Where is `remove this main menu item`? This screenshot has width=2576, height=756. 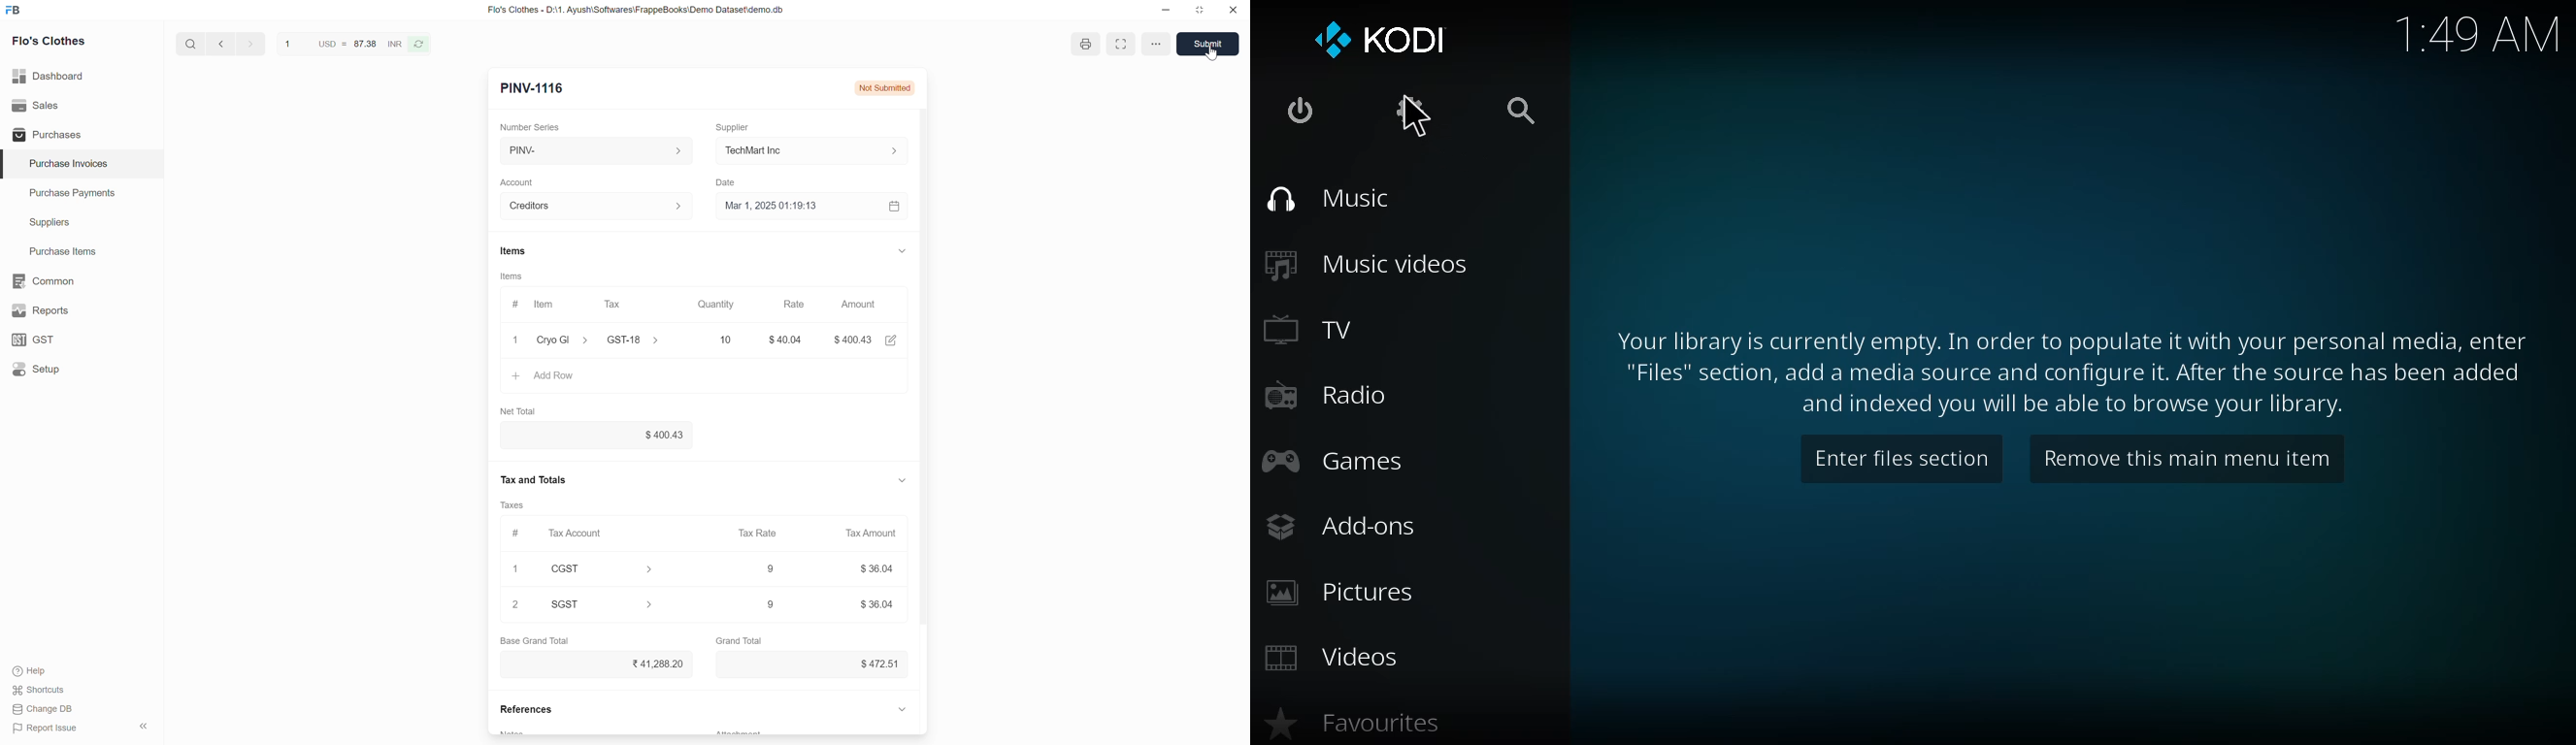
remove this main menu item is located at coordinates (2186, 463).